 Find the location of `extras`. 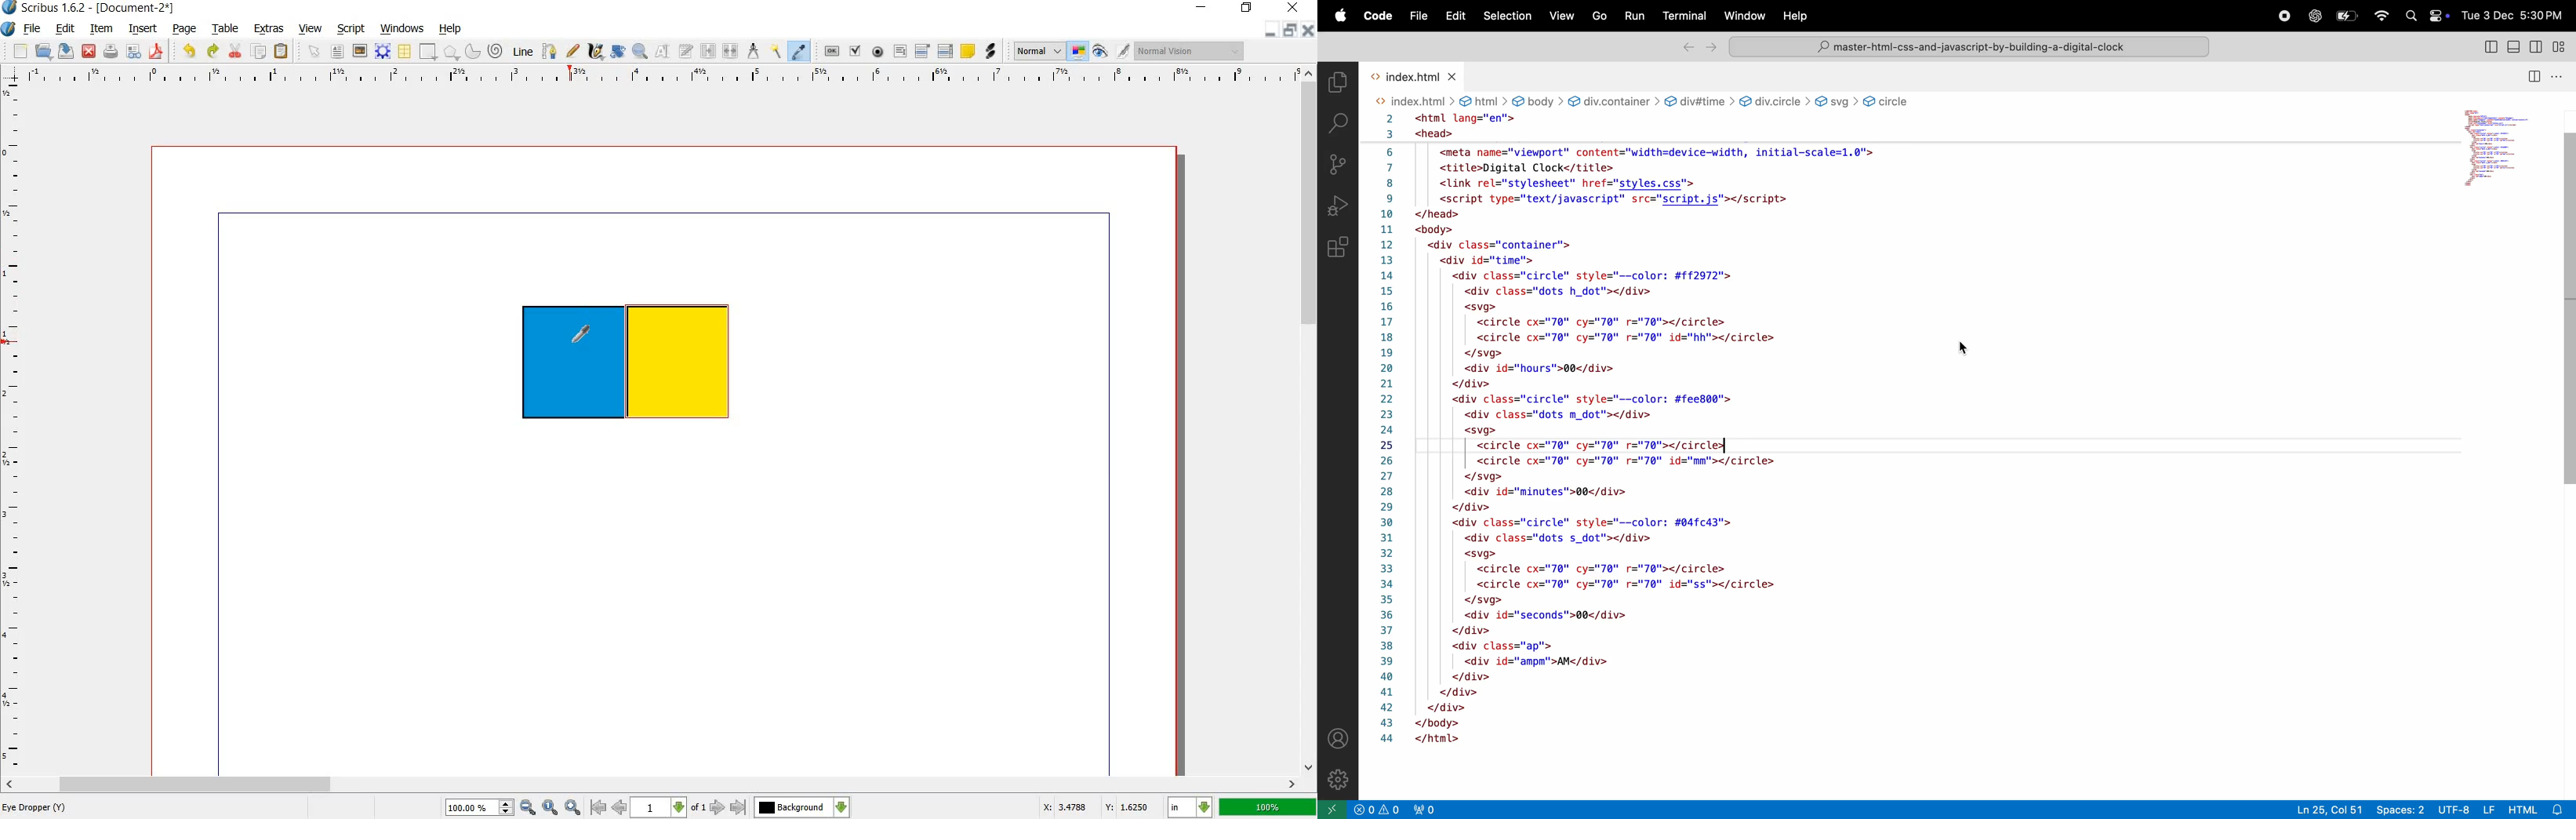

extras is located at coordinates (269, 29).